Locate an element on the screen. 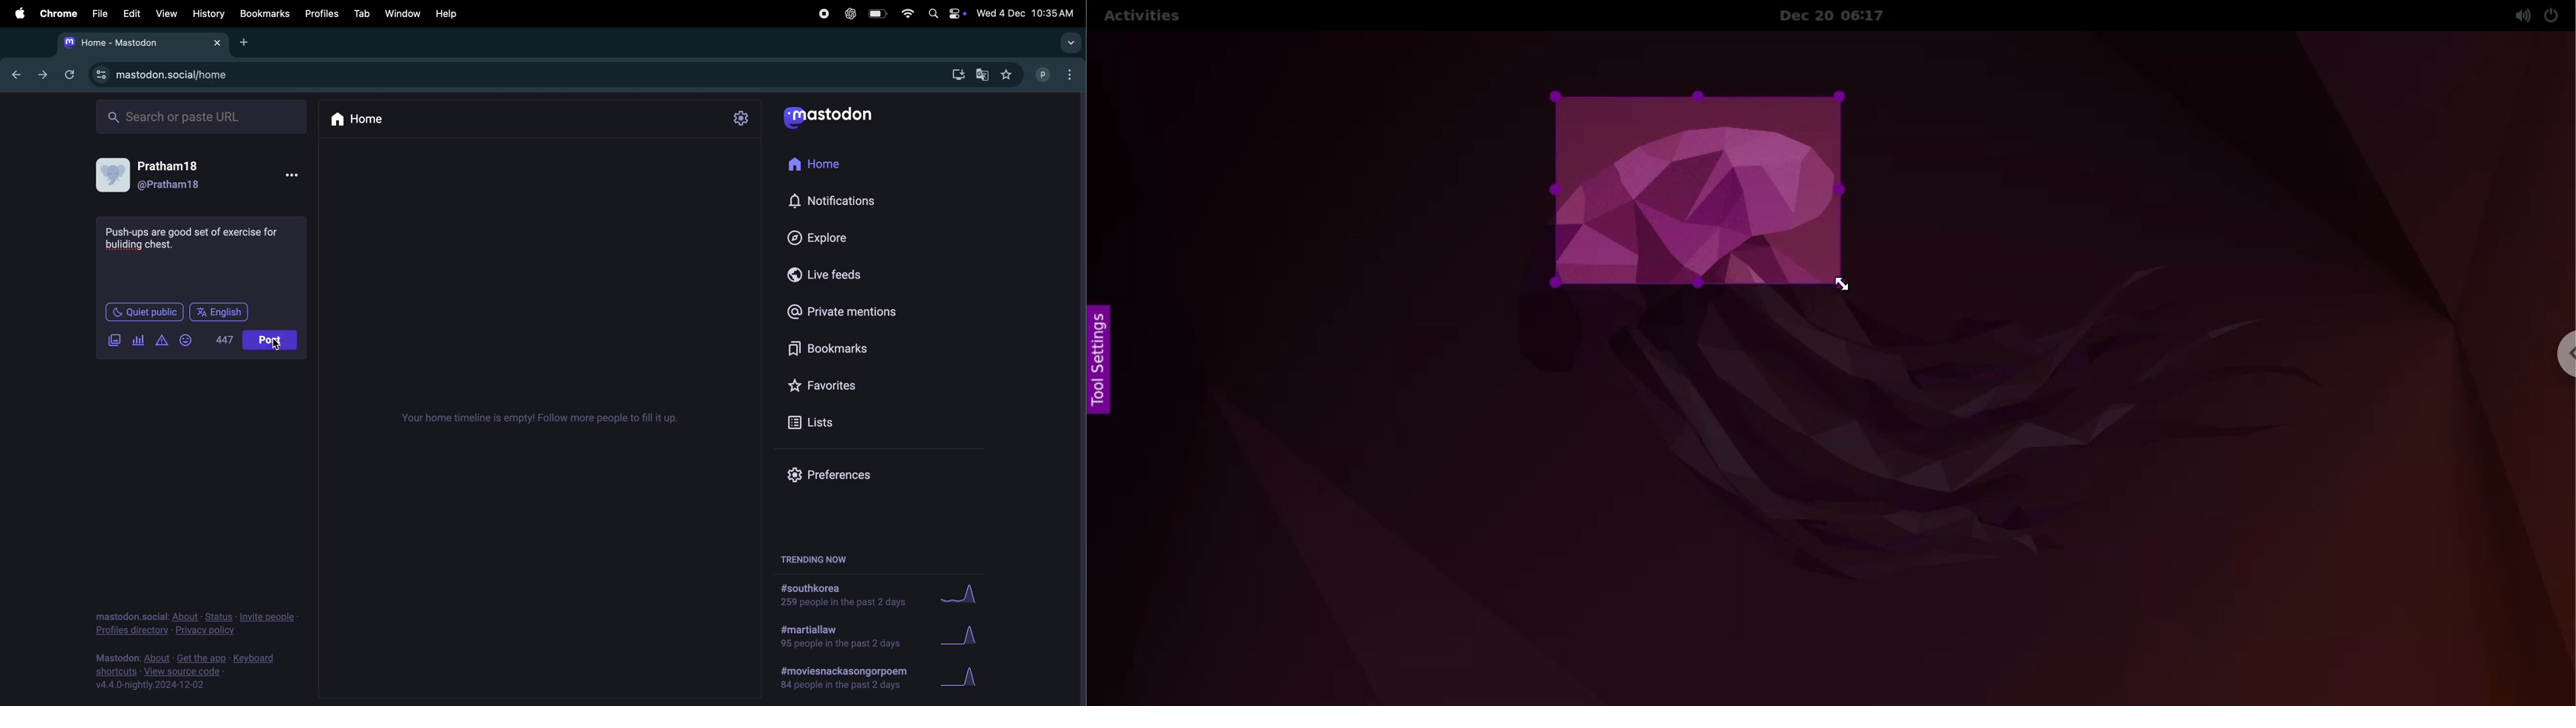 This screenshot has height=728, width=2576. settings is located at coordinates (744, 118).